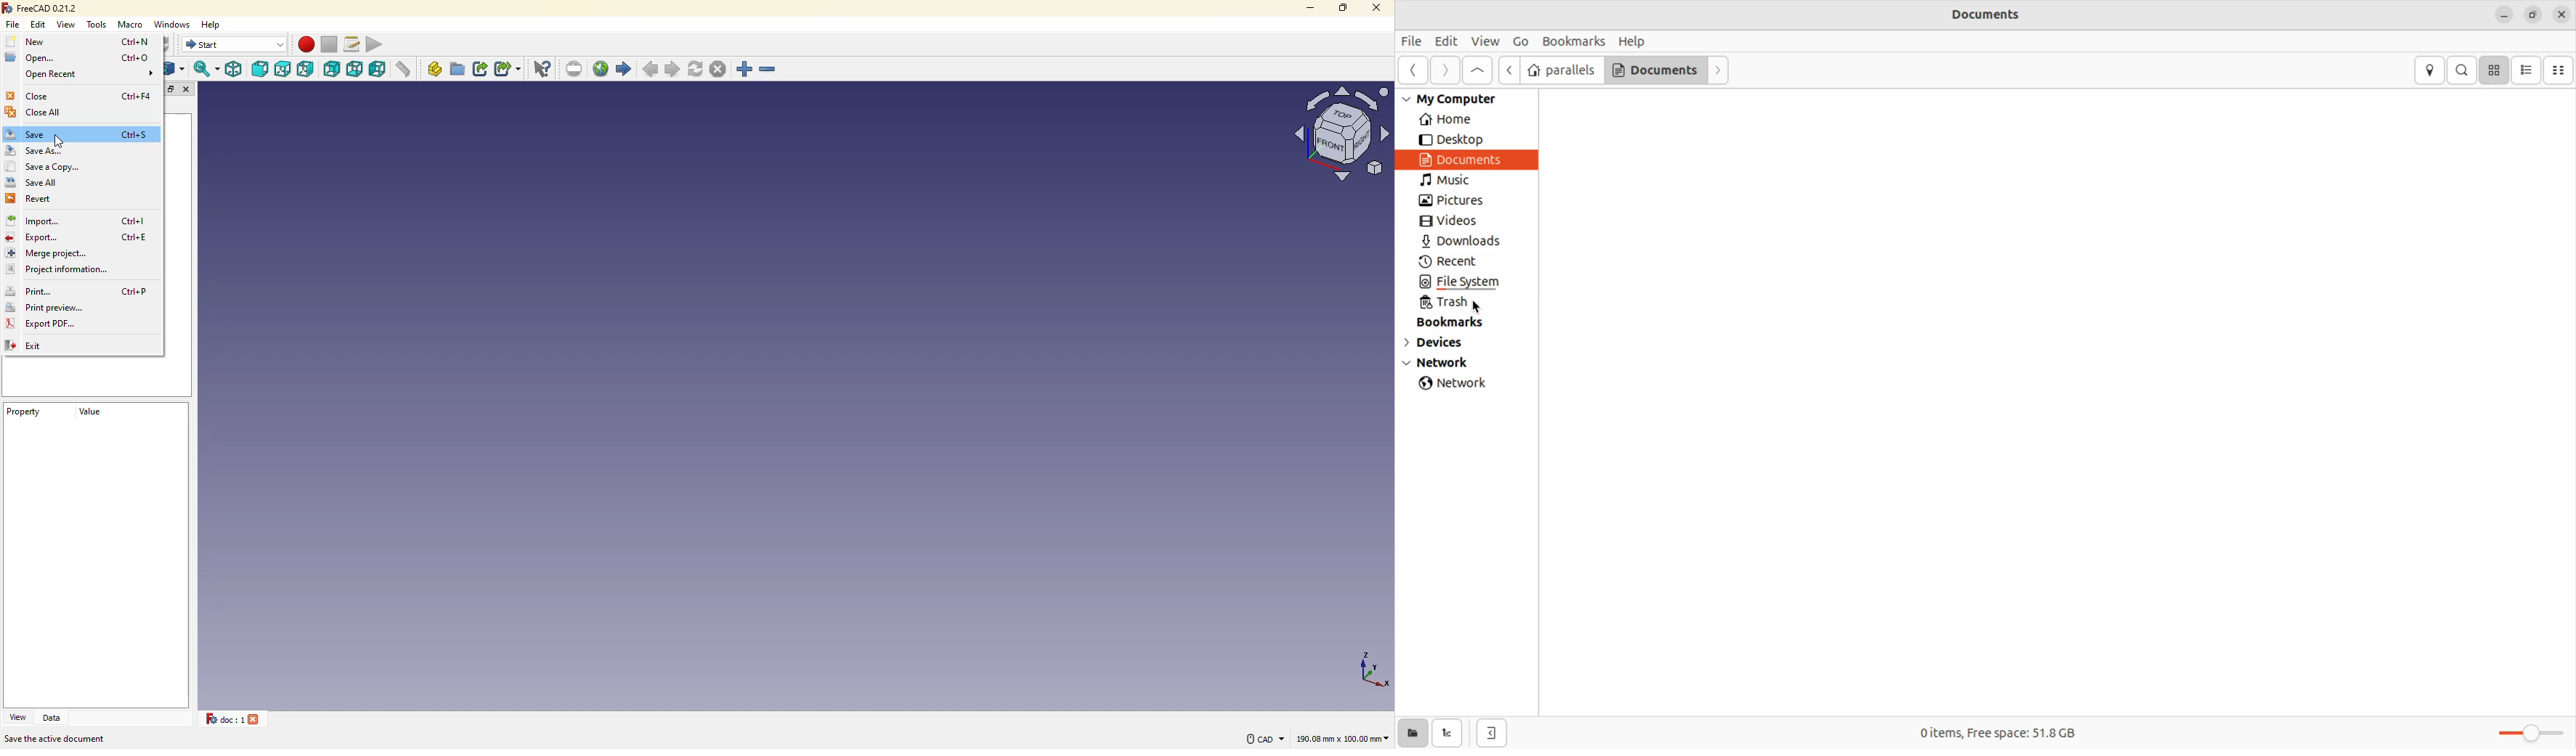  What do you see at coordinates (1520, 40) in the screenshot?
I see `Go` at bounding box center [1520, 40].